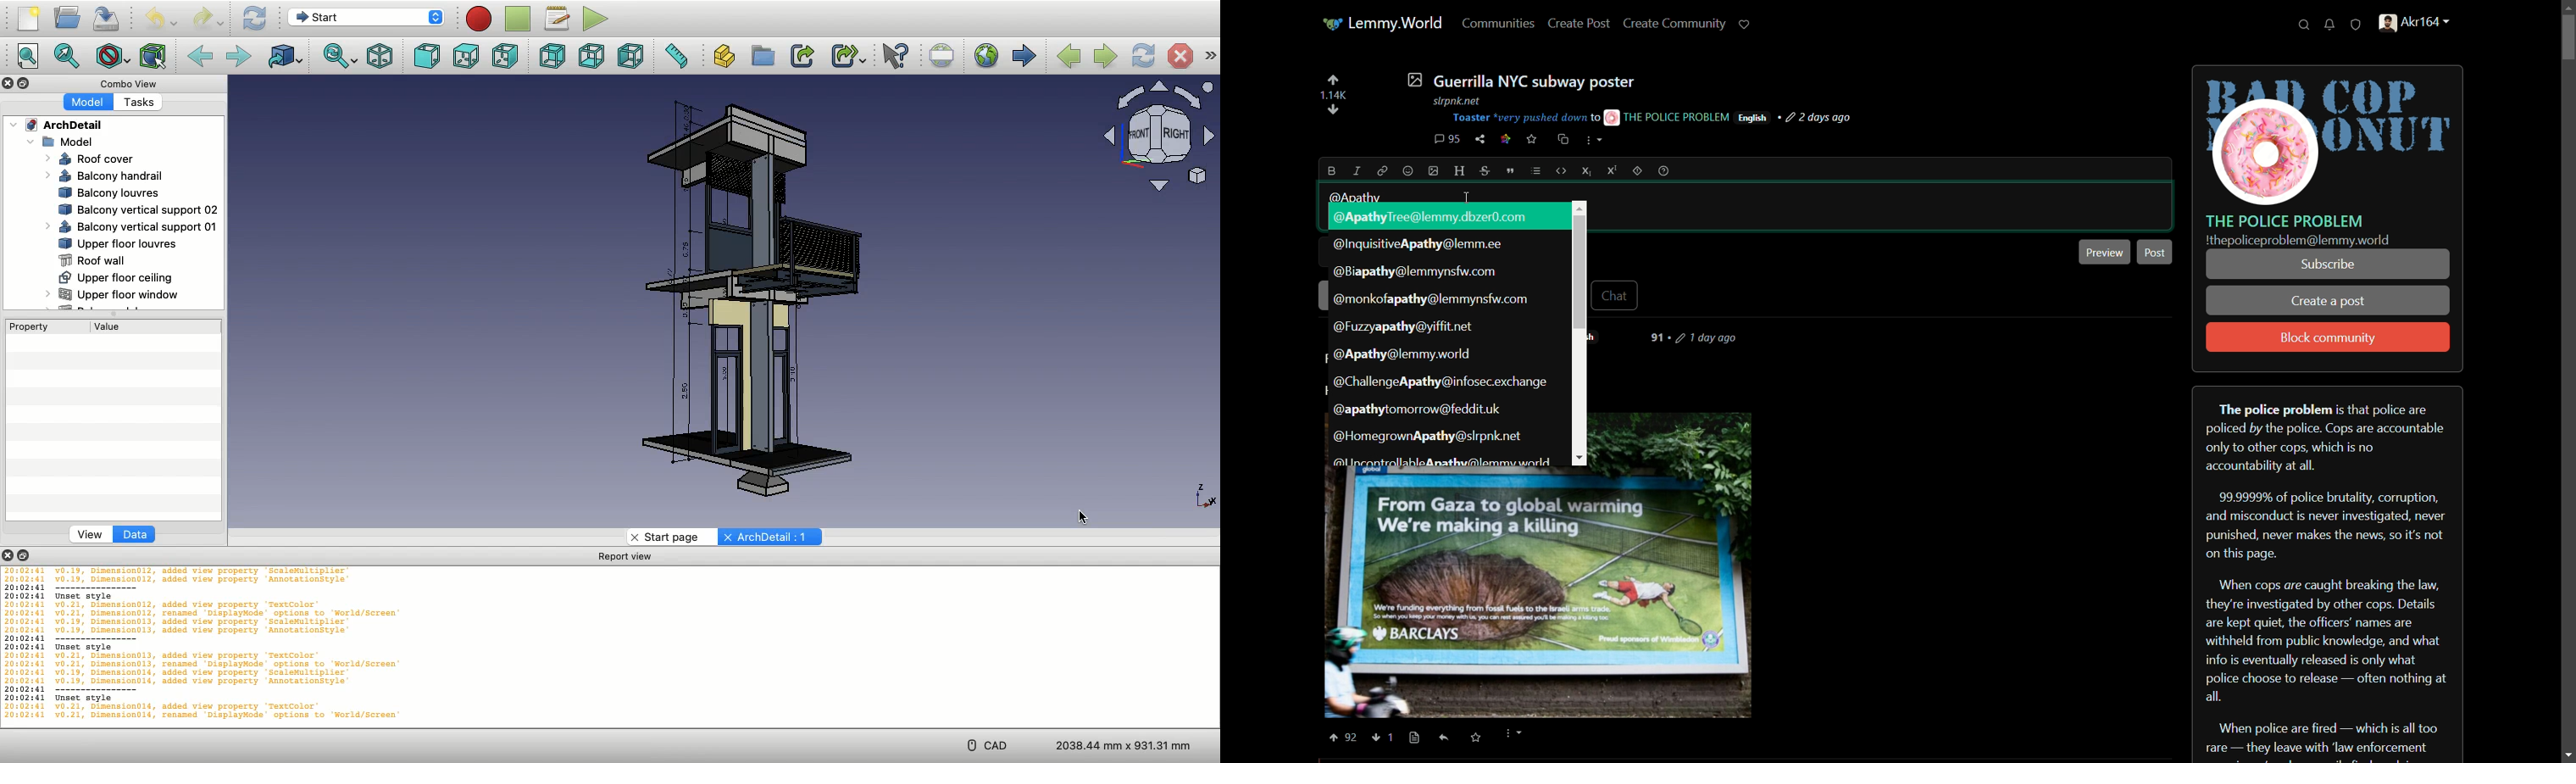  I want to click on support lemmy.world, so click(1745, 24).